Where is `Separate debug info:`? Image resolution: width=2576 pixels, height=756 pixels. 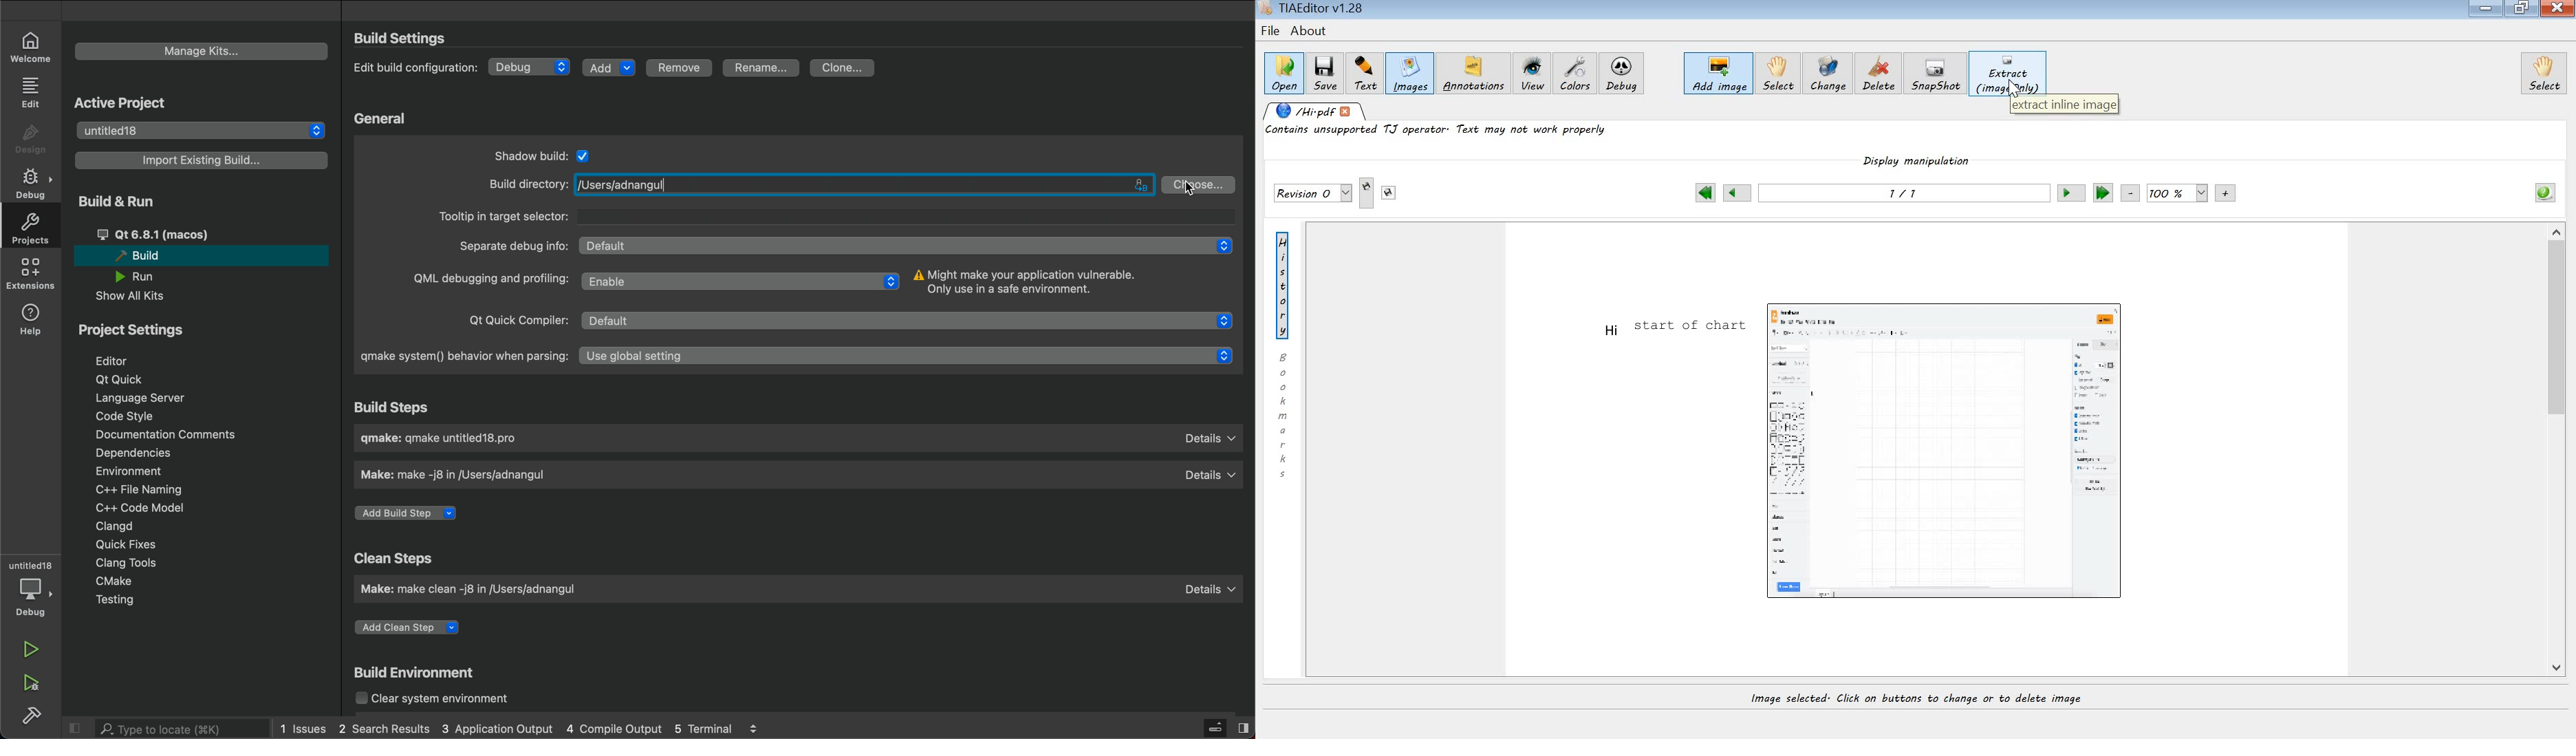 Separate debug info: is located at coordinates (512, 245).